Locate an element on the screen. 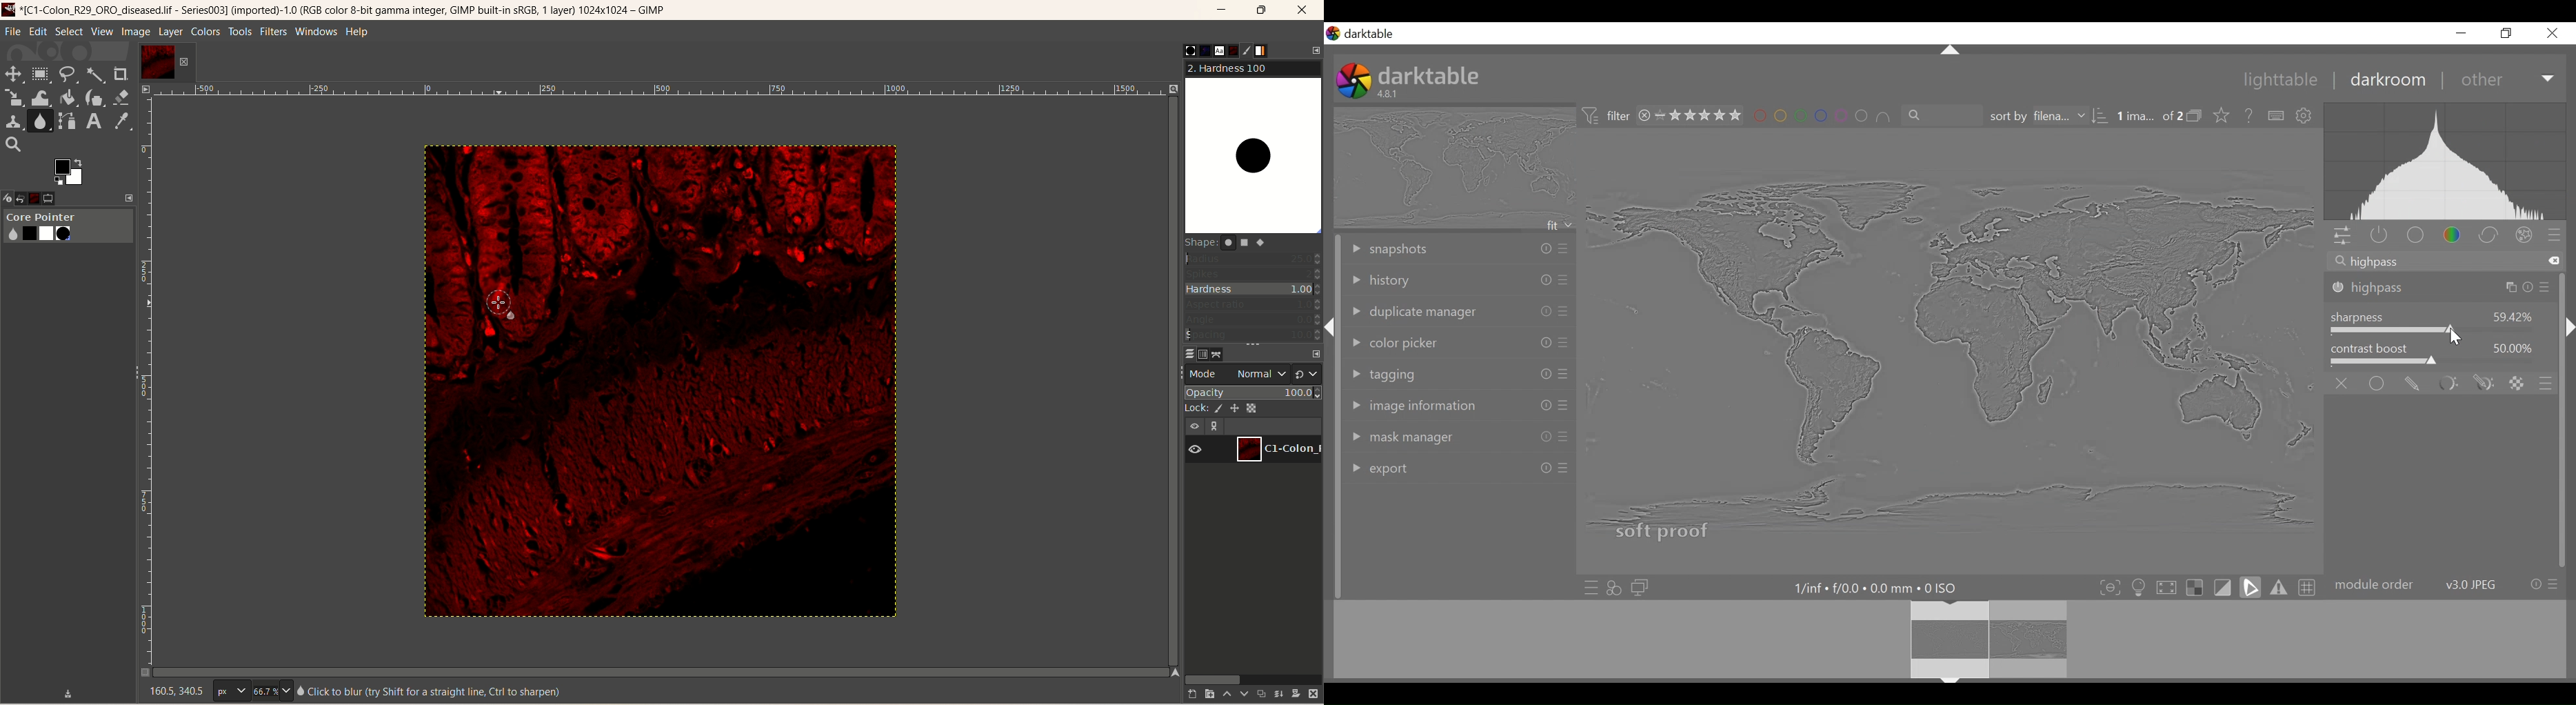  colors is located at coordinates (207, 32).